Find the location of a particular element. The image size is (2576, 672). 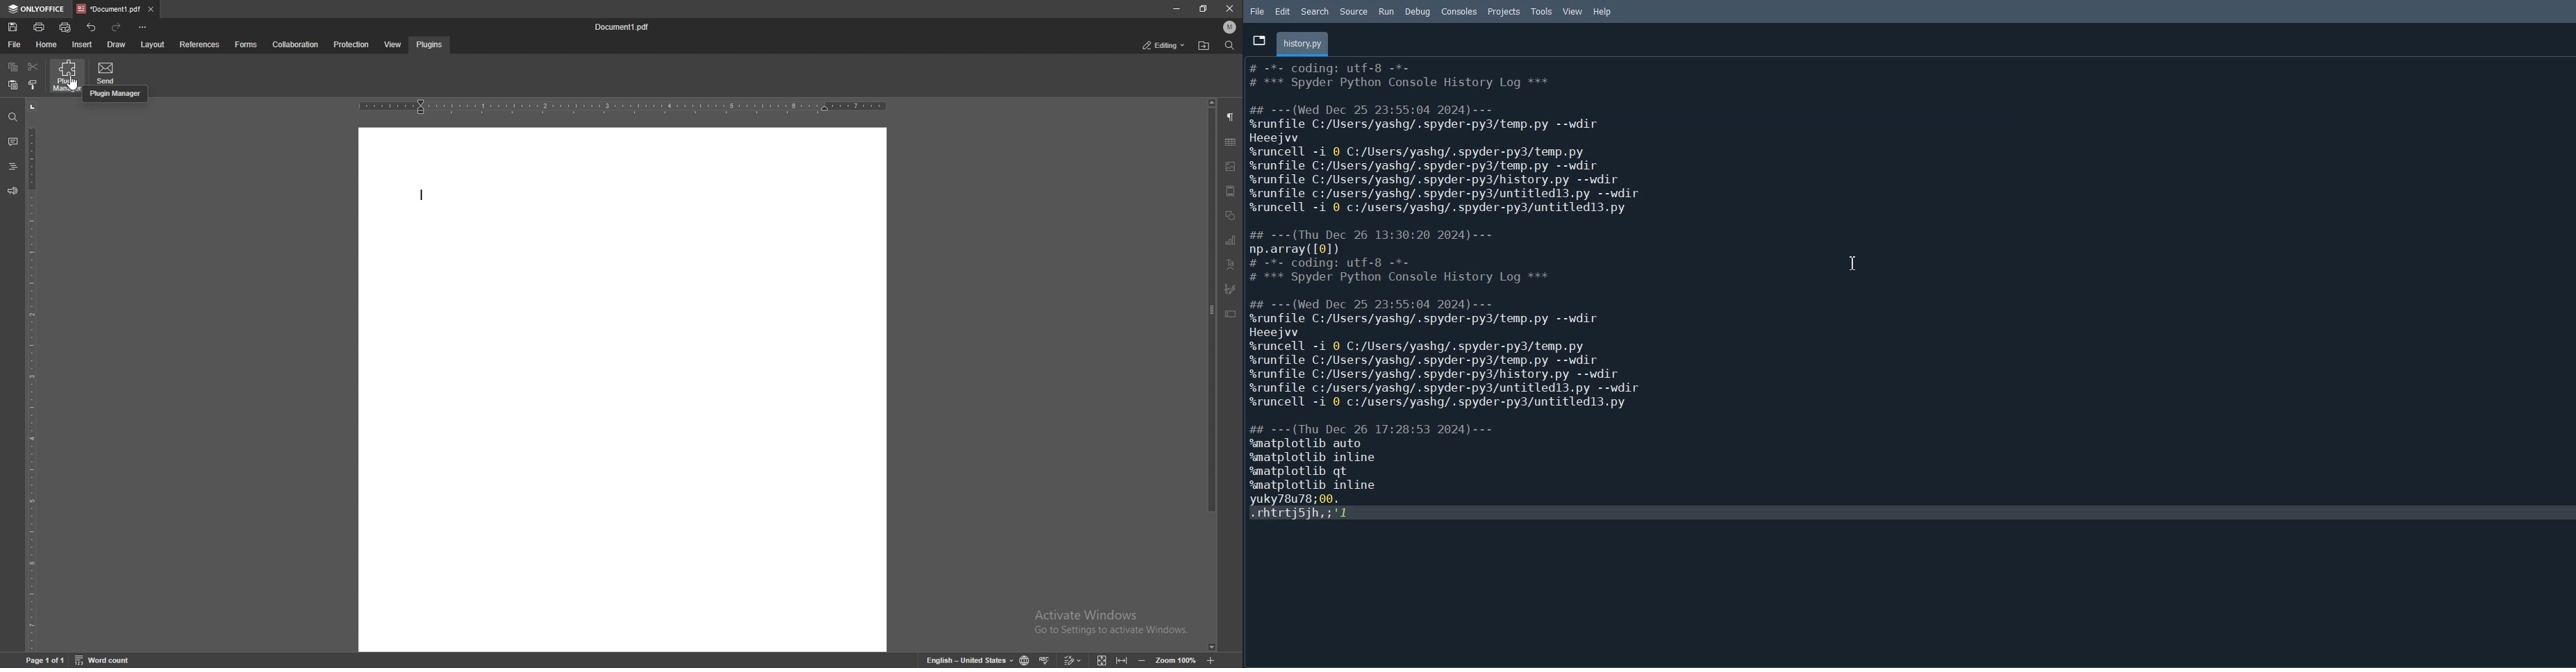

View is located at coordinates (1573, 11).